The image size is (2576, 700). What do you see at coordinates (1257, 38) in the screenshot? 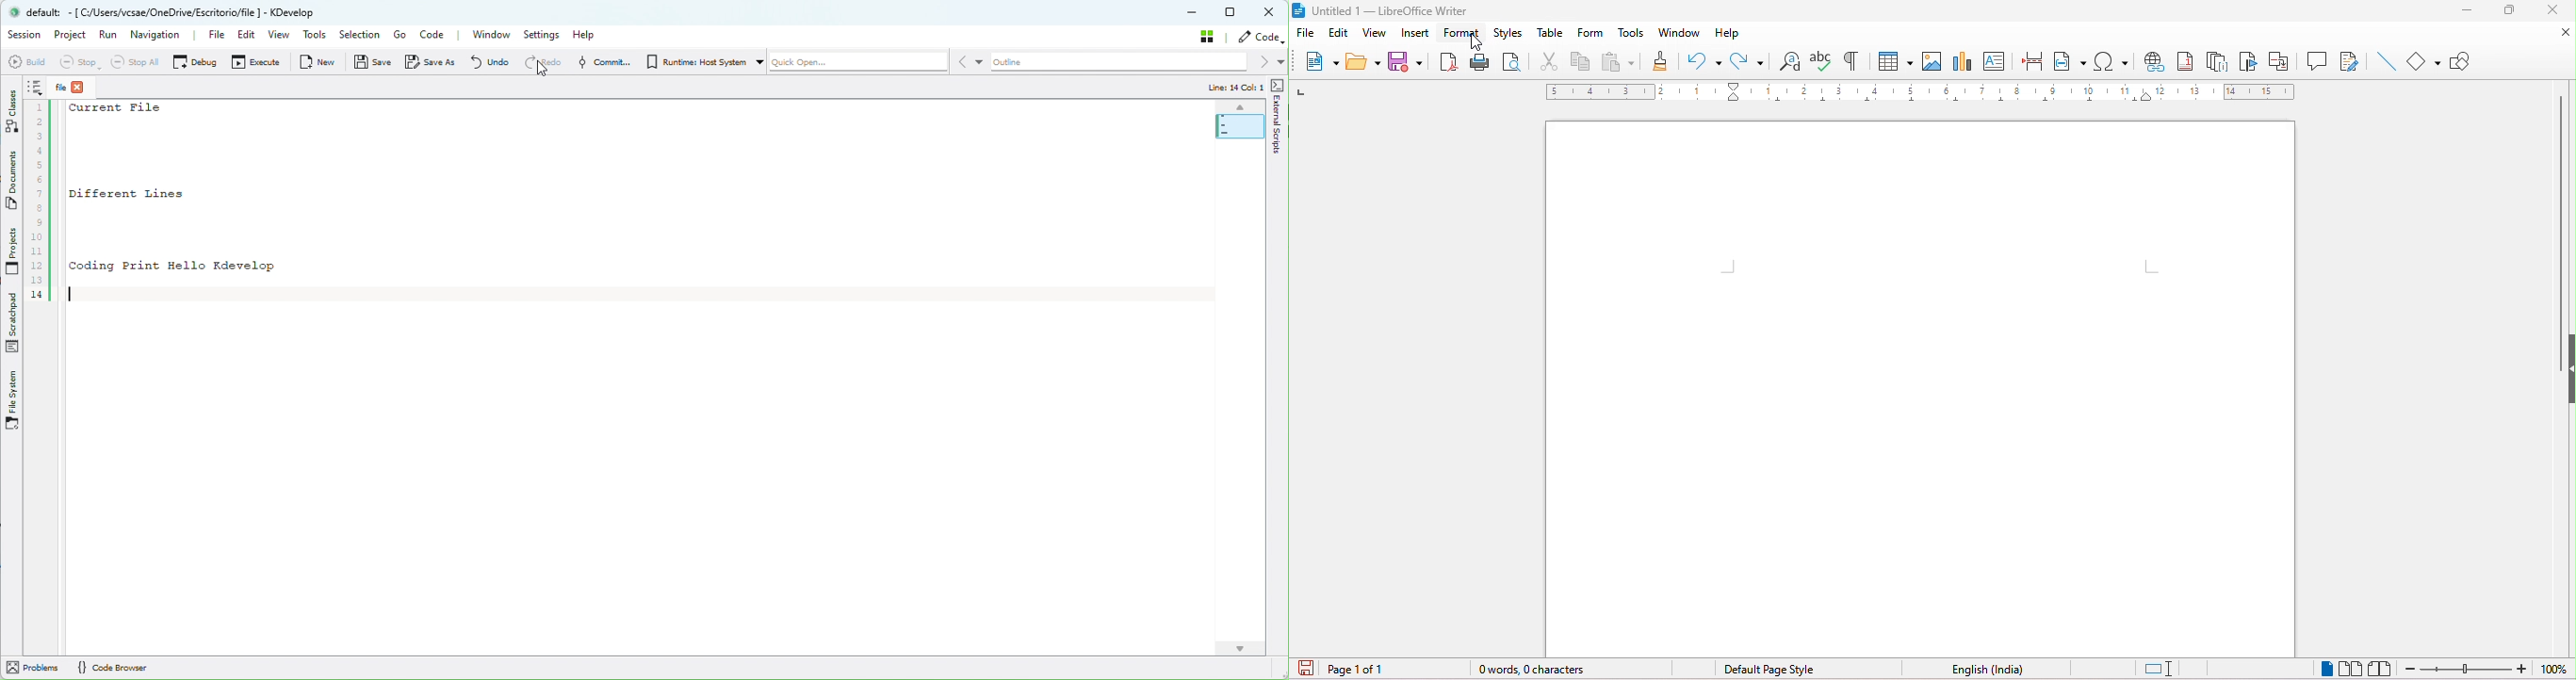
I see `Code` at bounding box center [1257, 38].